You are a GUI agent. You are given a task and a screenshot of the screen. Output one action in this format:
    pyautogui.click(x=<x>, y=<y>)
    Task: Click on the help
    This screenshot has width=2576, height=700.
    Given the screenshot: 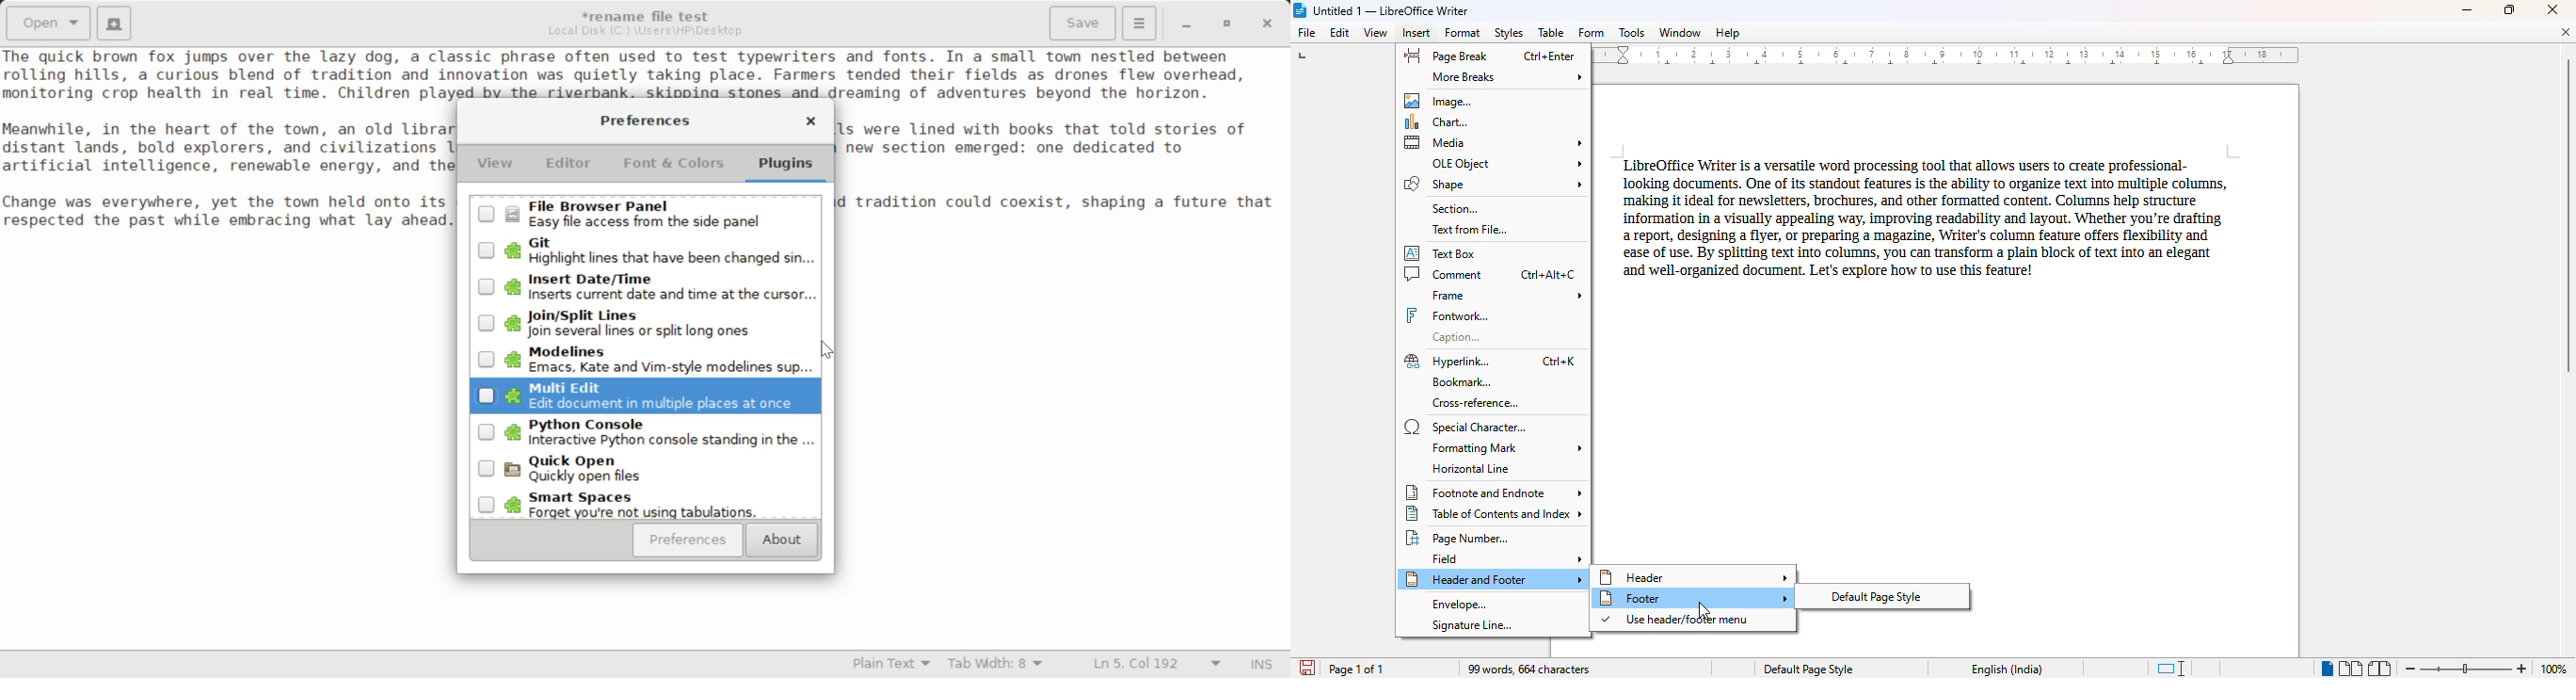 What is the action you would take?
    pyautogui.click(x=1727, y=33)
    